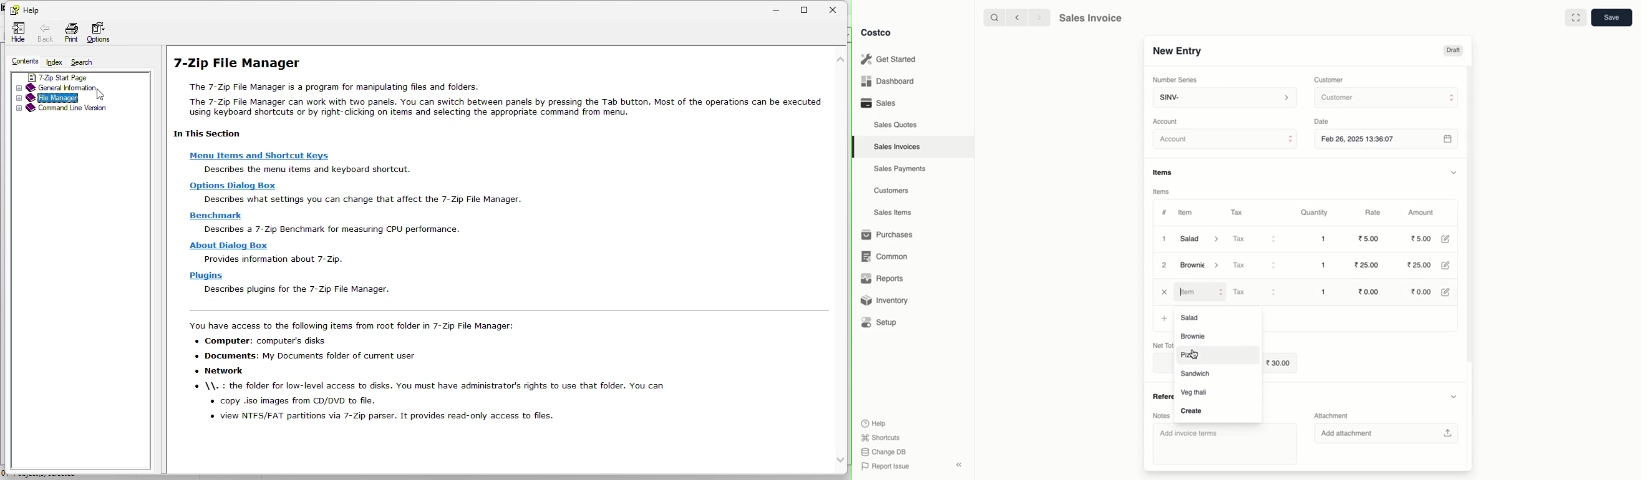 This screenshot has width=1652, height=504. What do you see at coordinates (882, 451) in the screenshot?
I see `Change DB` at bounding box center [882, 451].